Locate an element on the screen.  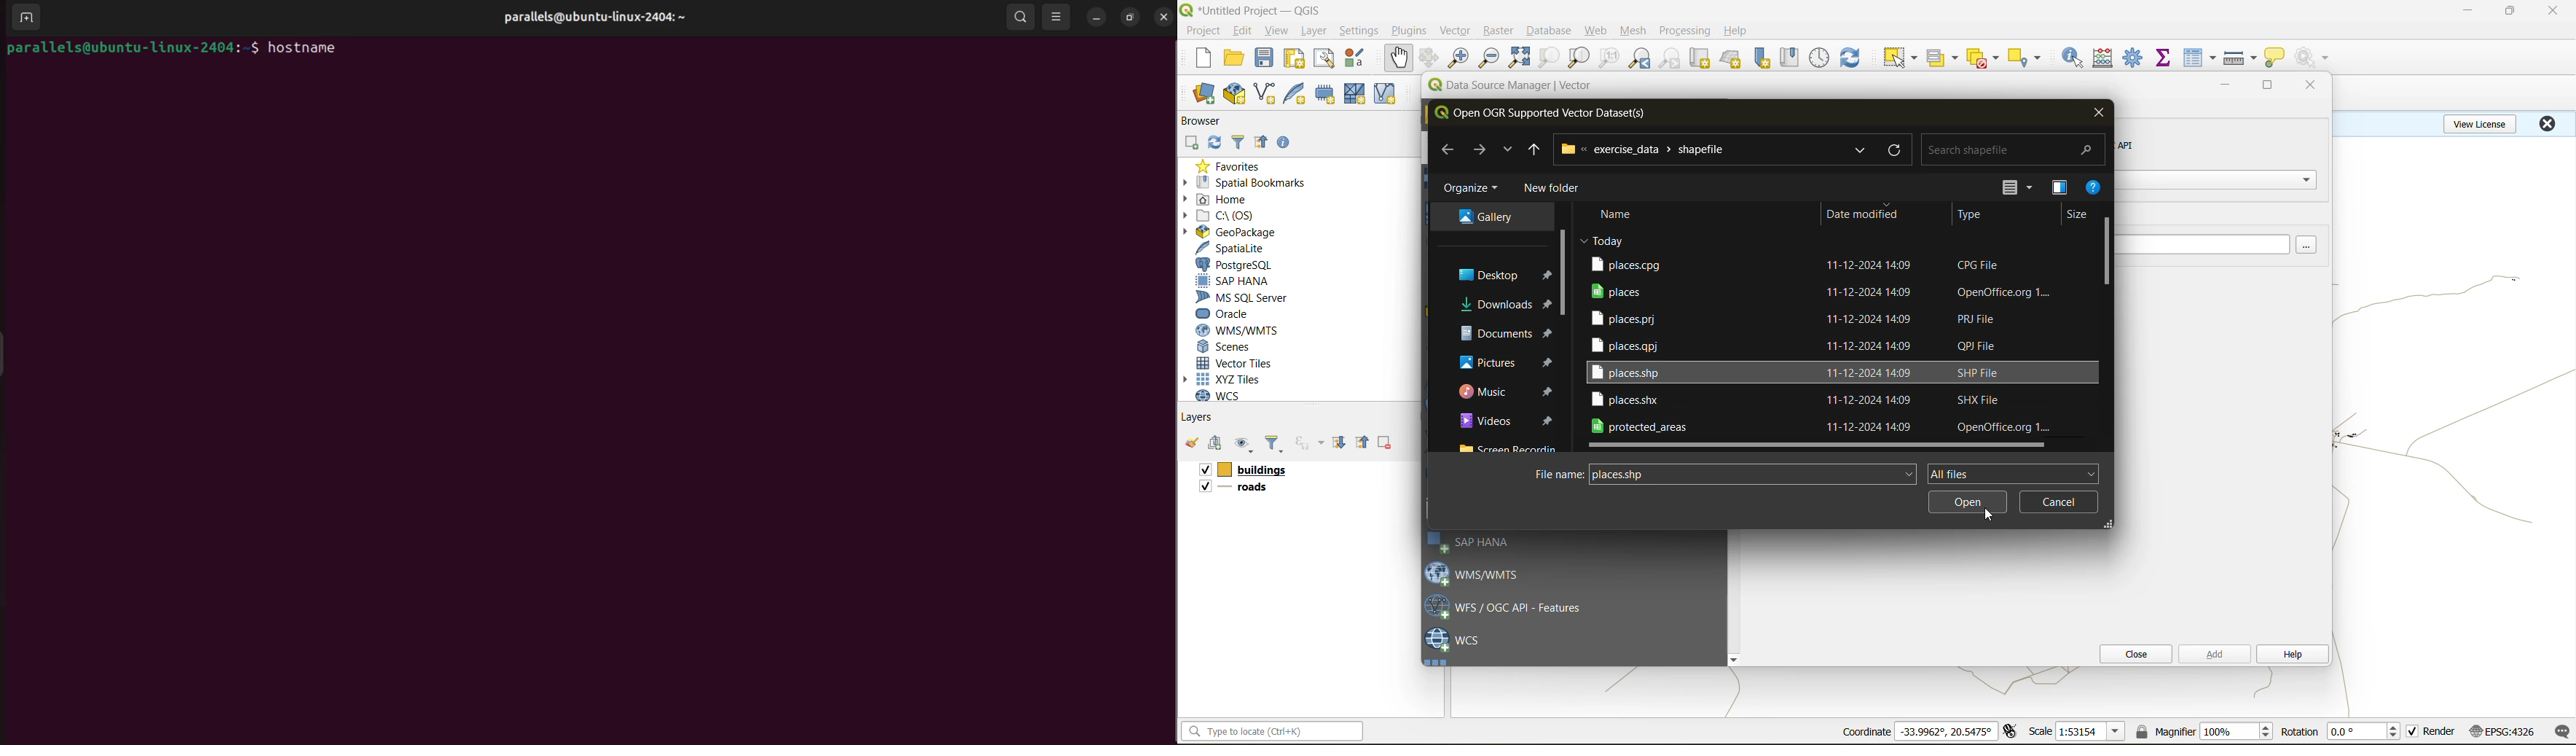
close is located at coordinates (2306, 86).